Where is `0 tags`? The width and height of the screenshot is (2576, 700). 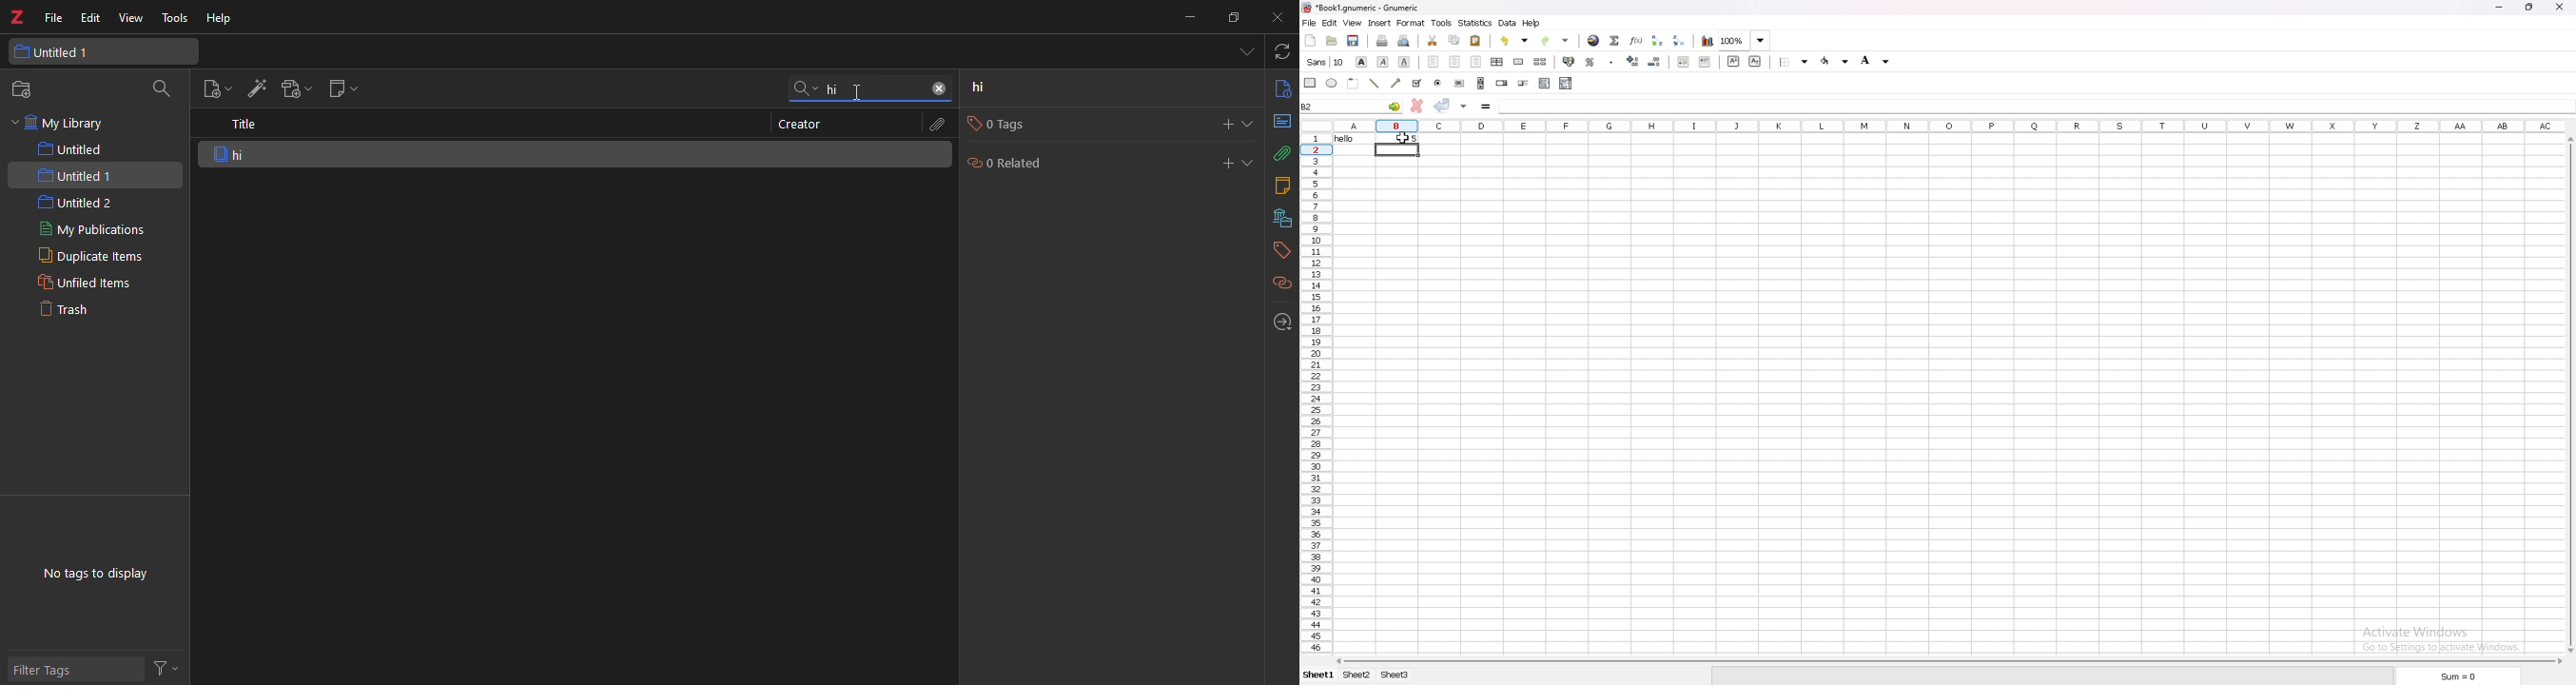 0 tags is located at coordinates (992, 124).